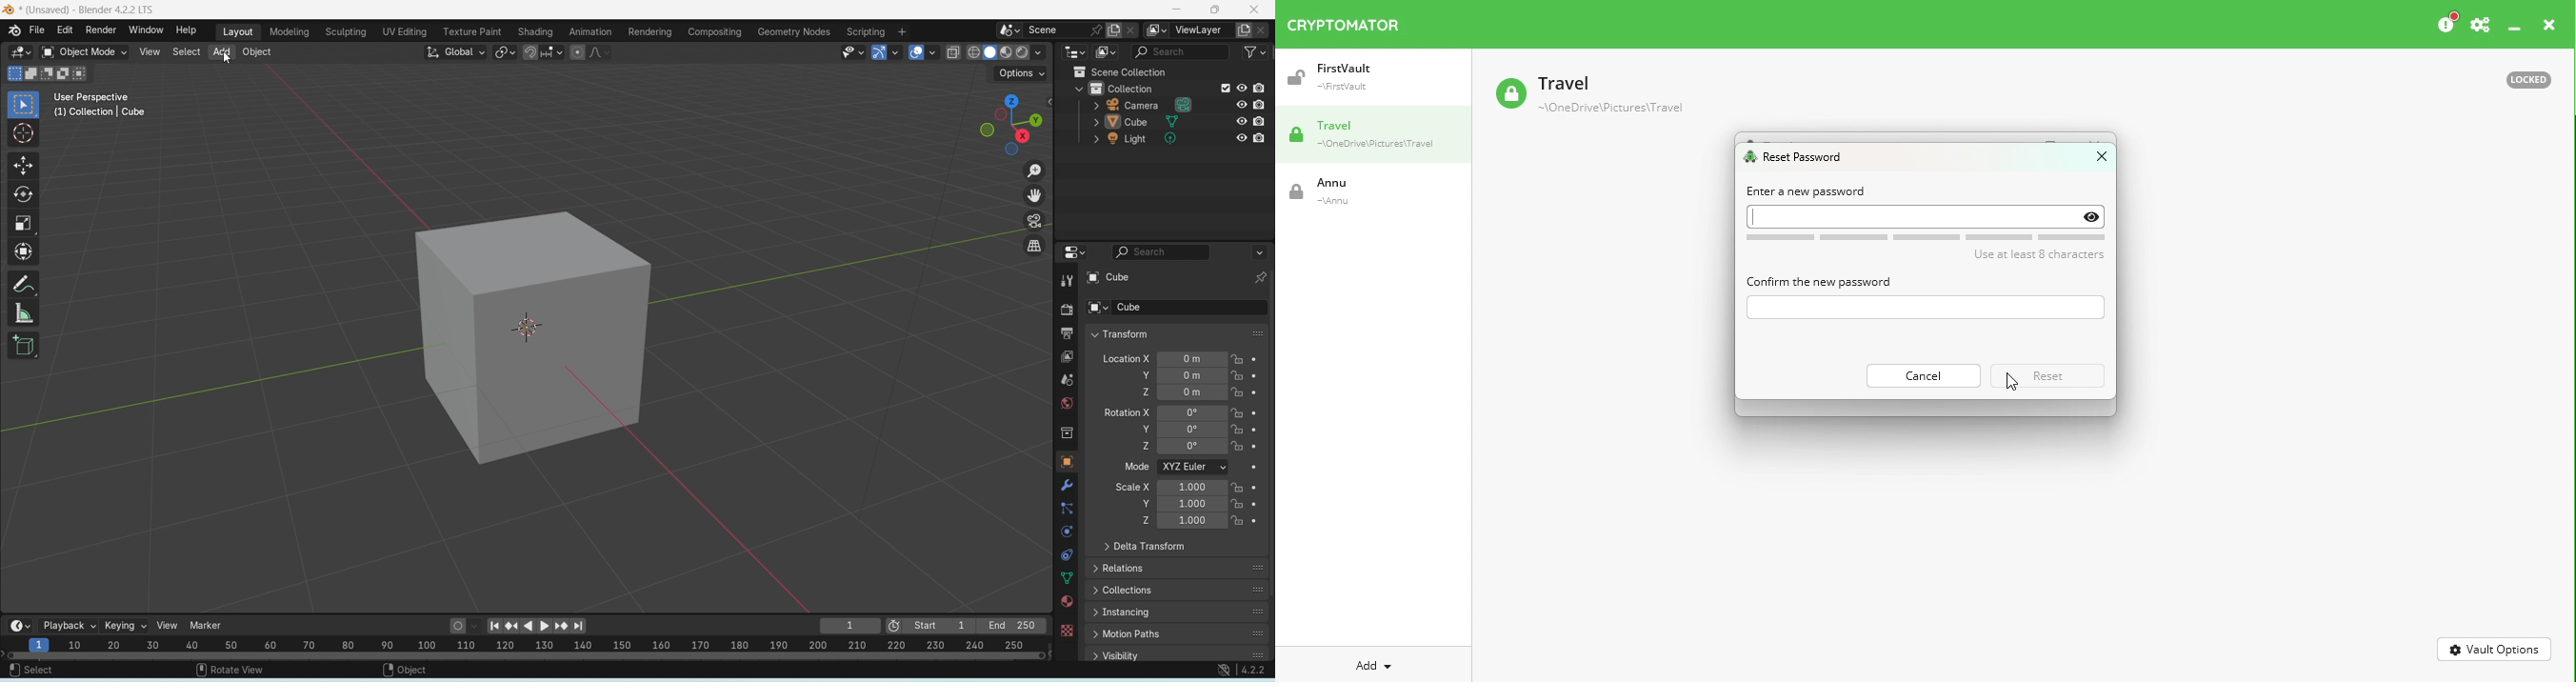 This screenshot has width=2576, height=700. What do you see at coordinates (1214, 9) in the screenshot?
I see `Maximize` at bounding box center [1214, 9].